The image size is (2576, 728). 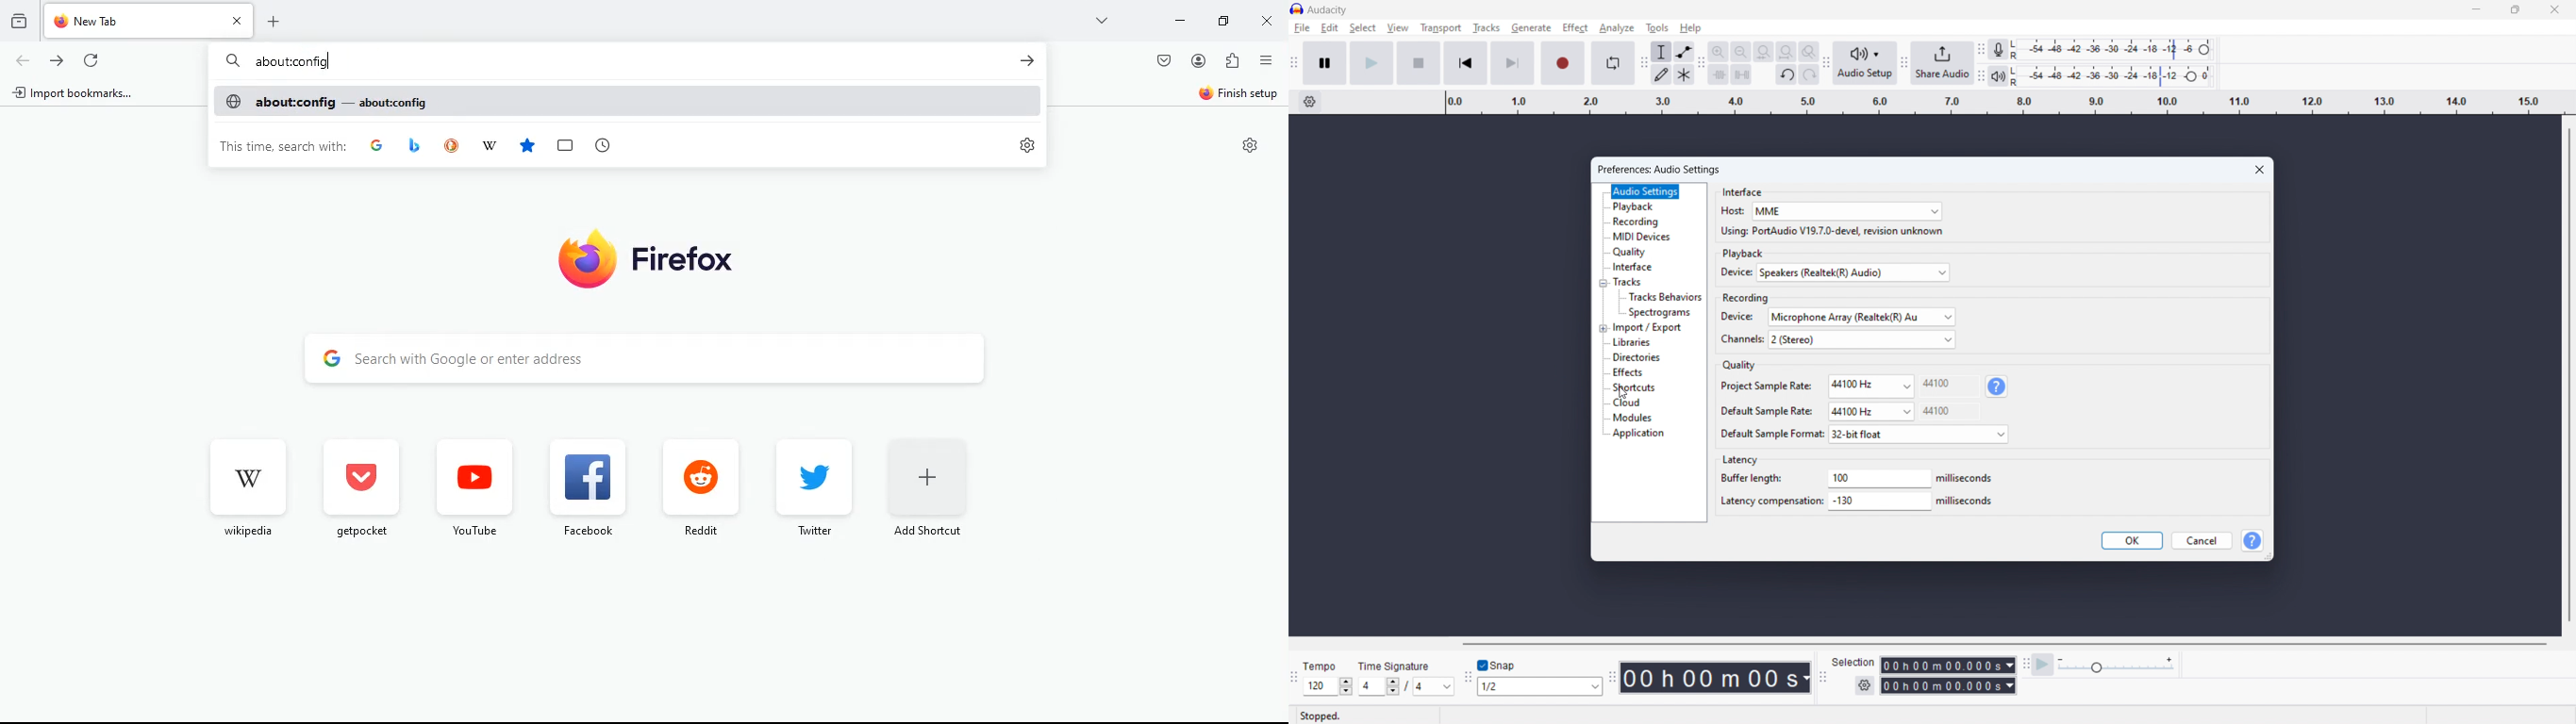 What do you see at coordinates (1822, 678) in the screenshot?
I see `Enables movement of selection toolbar` at bounding box center [1822, 678].